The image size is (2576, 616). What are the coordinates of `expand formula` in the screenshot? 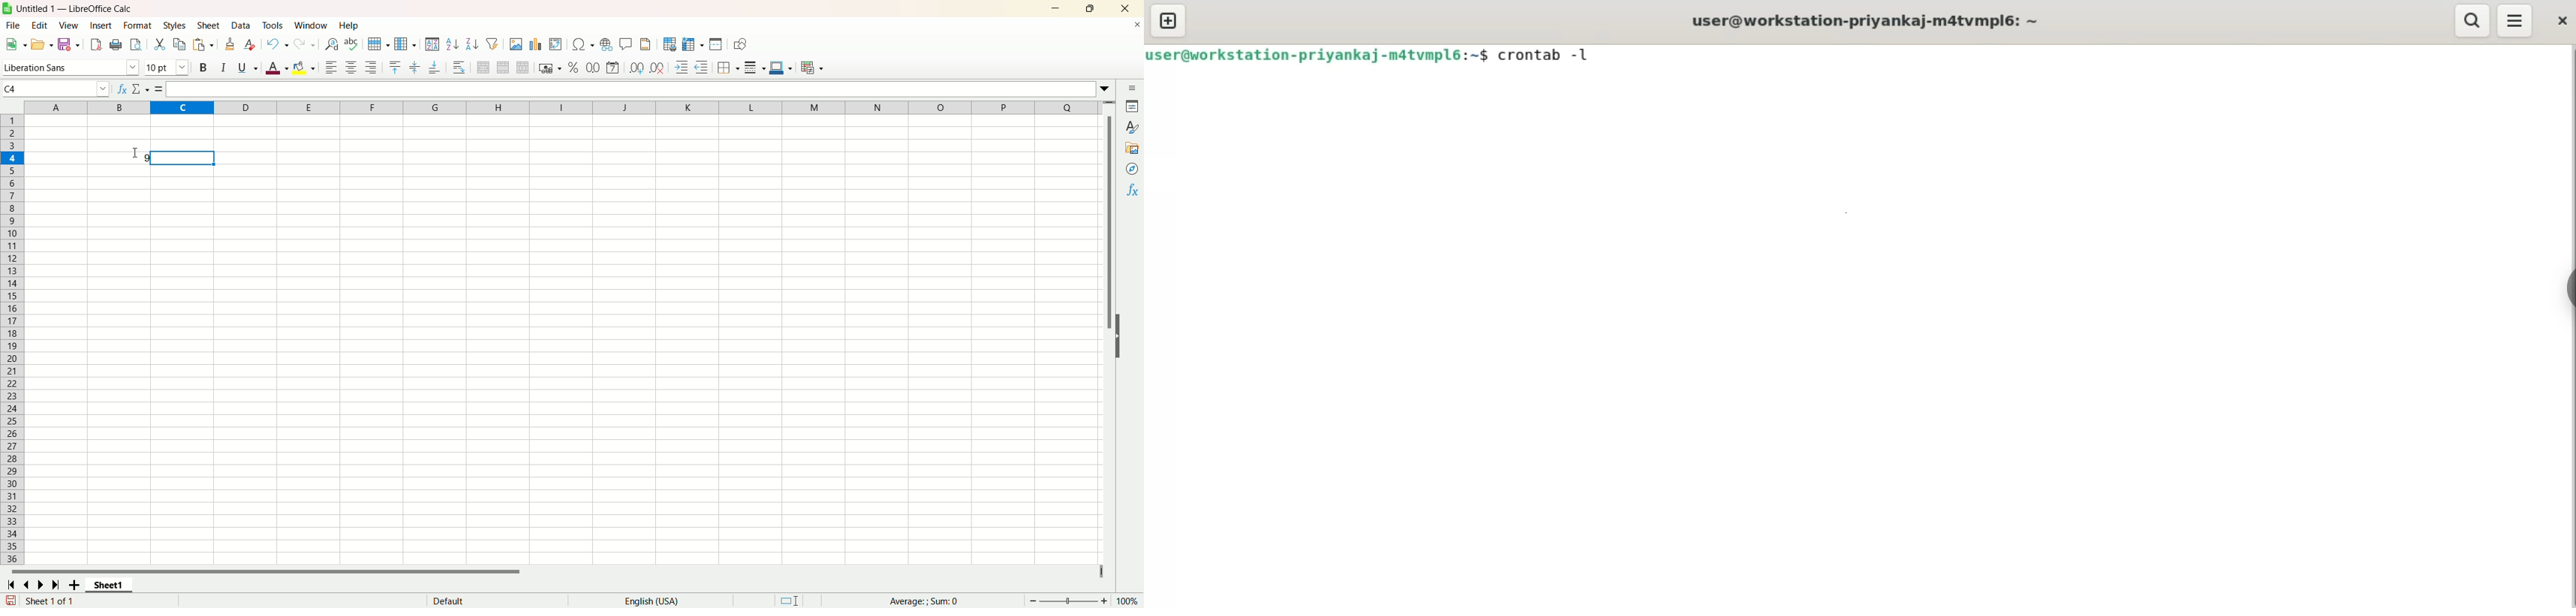 It's located at (1107, 88).